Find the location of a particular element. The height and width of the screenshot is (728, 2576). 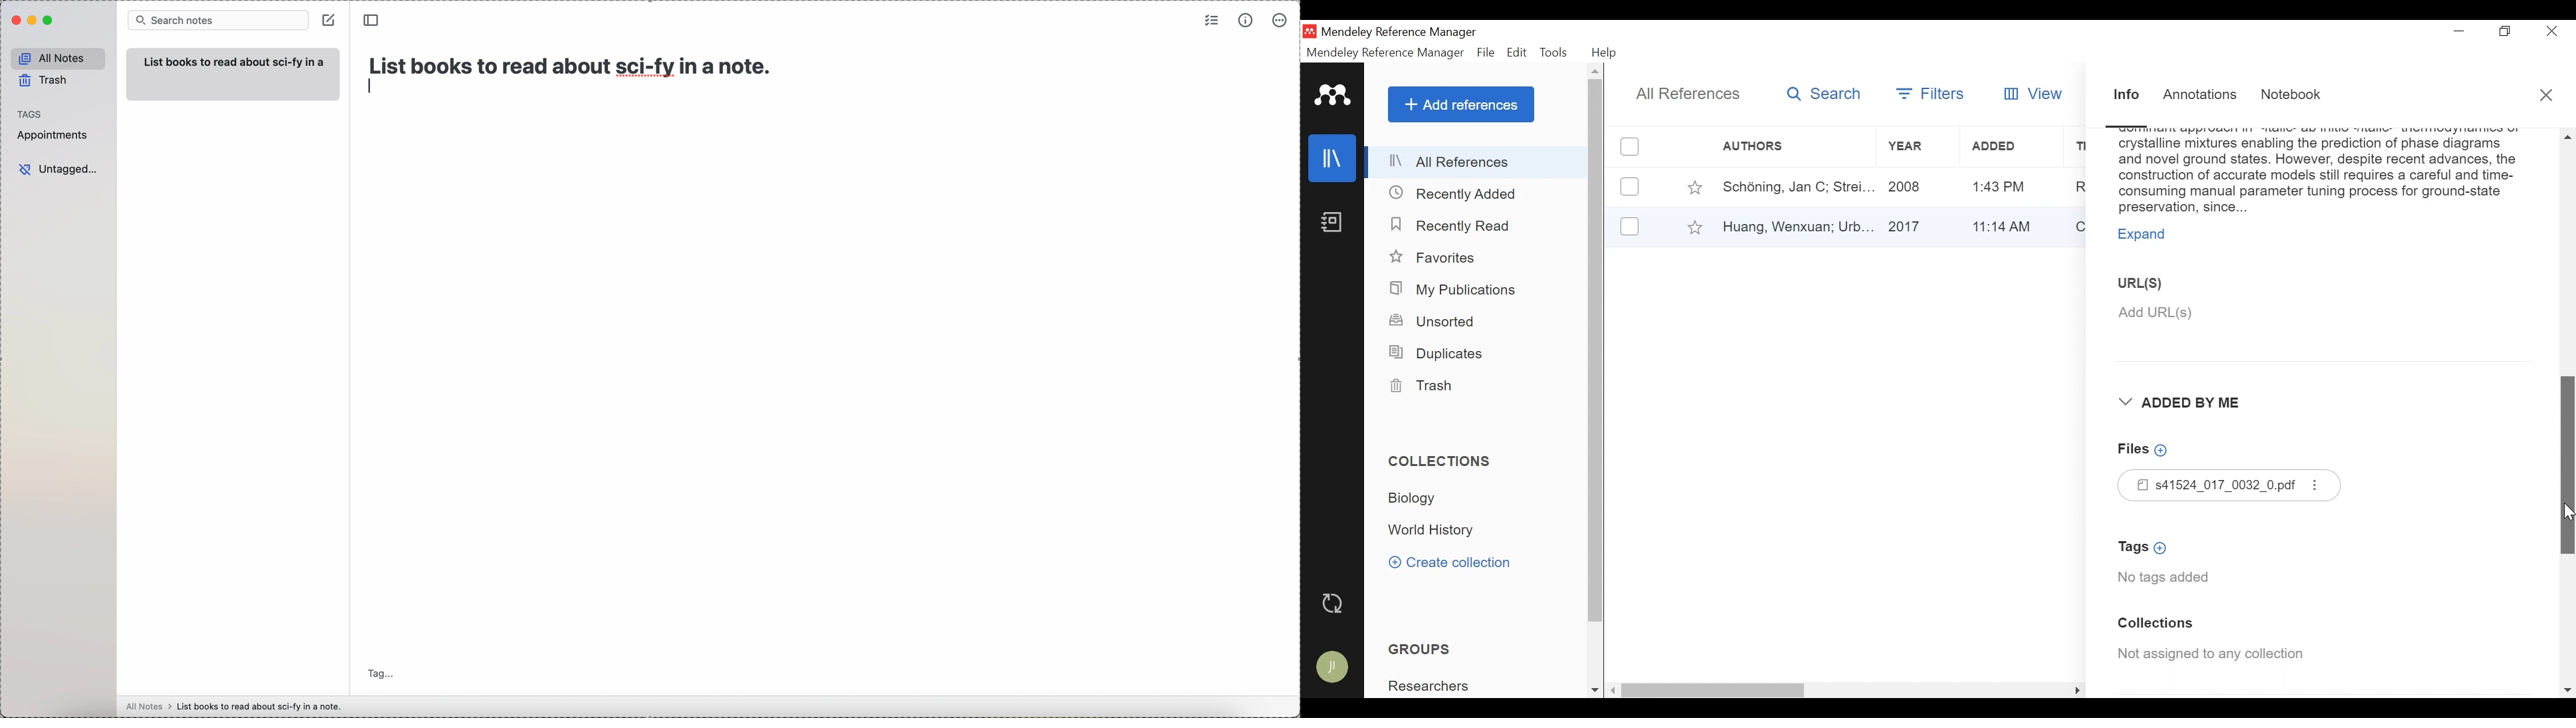

Filters is located at coordinates (1928, 93).